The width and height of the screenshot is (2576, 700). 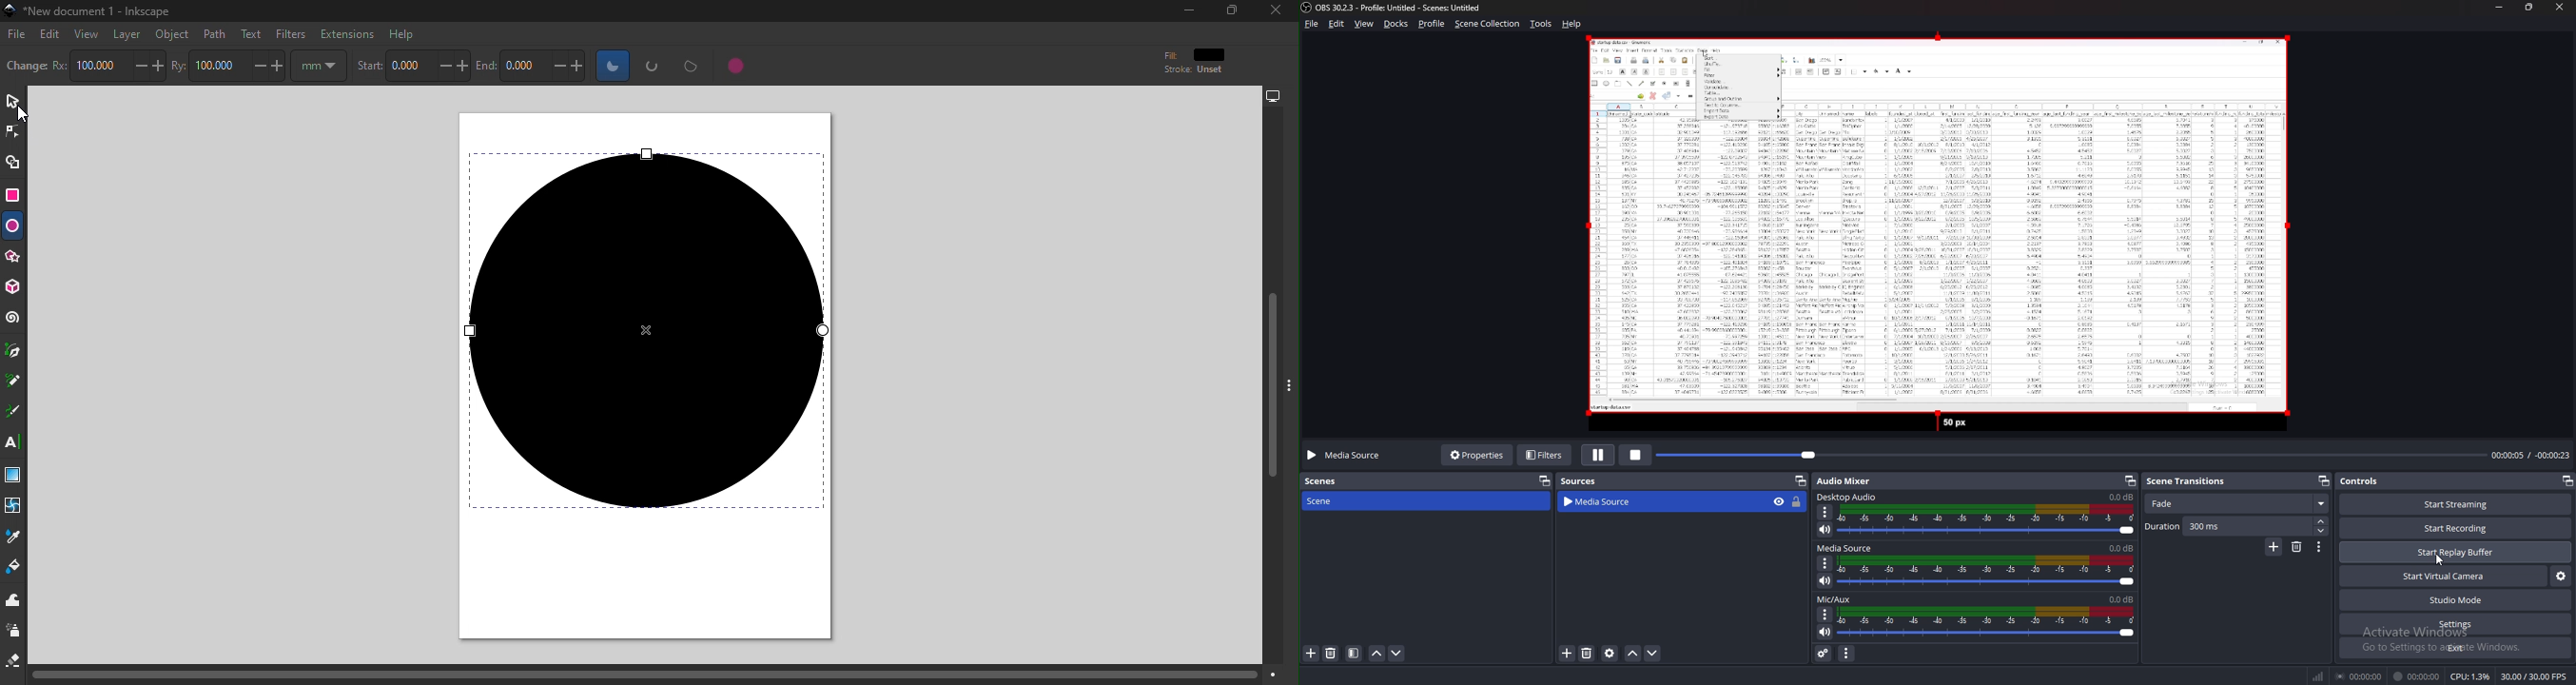 I want to click on 0.0db, so click(x=2122, y=496).